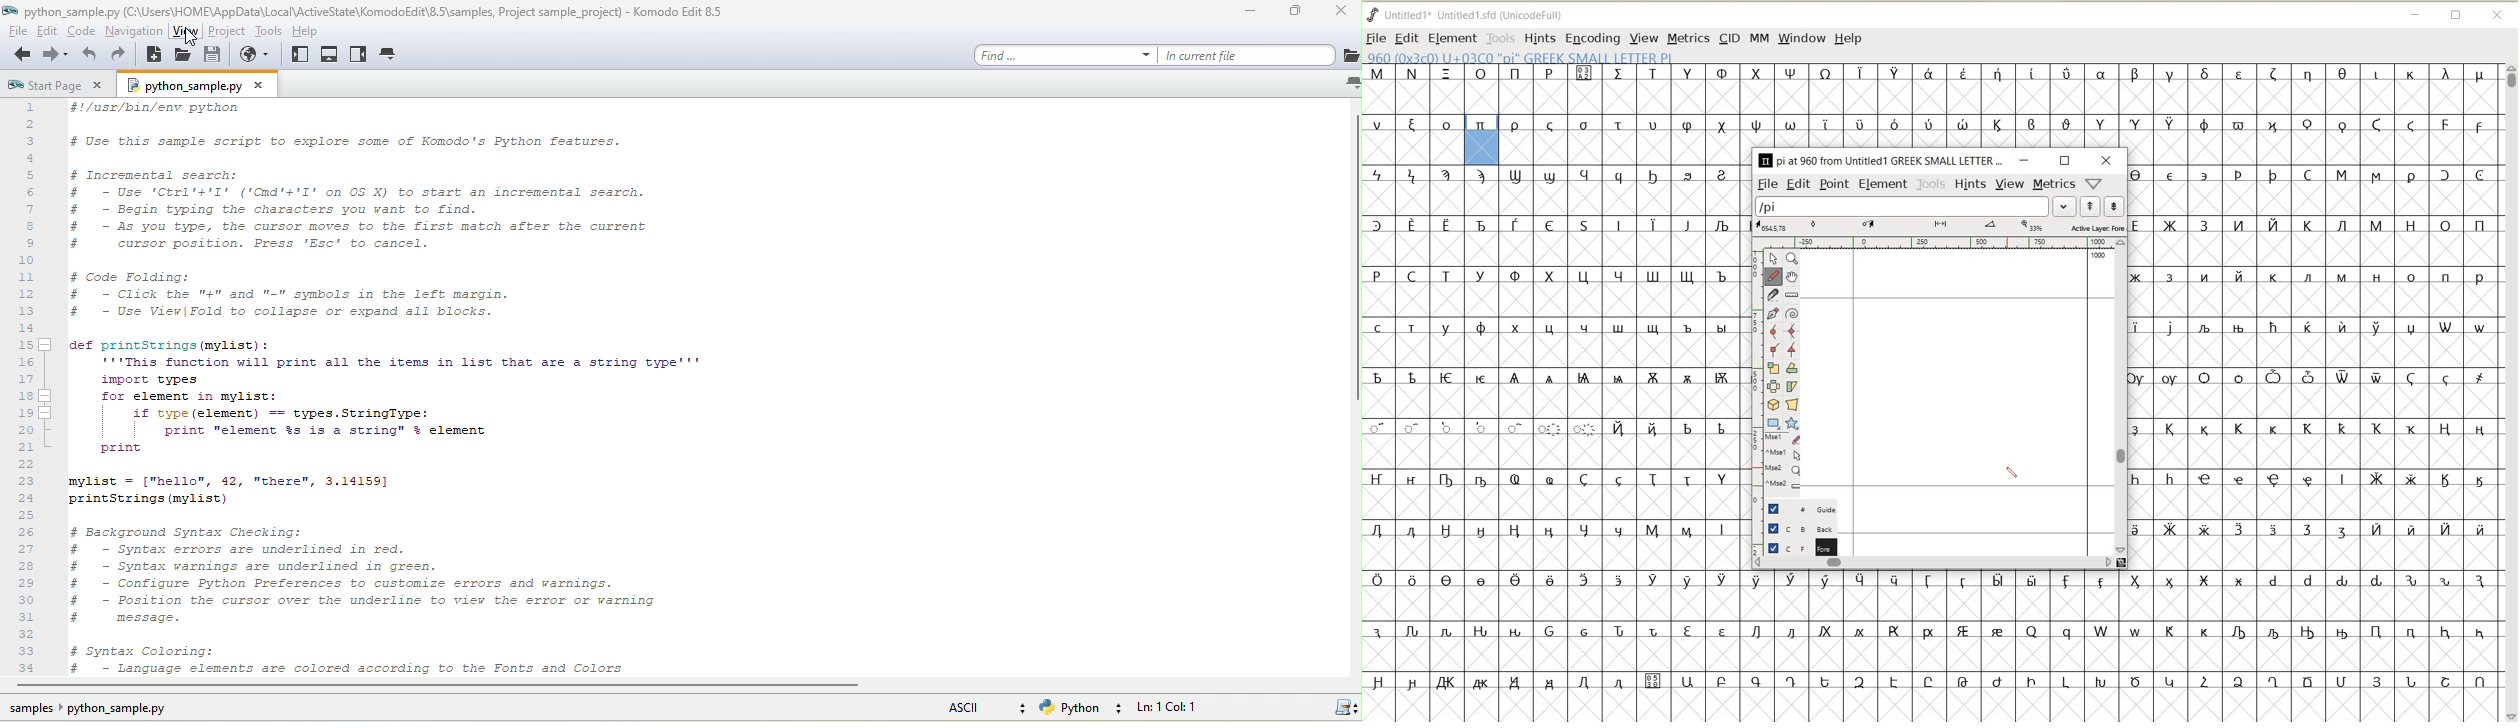 The height and width of the screenshot is (728, 2520). I want to click on ELEMENT, so click(1452, 38).